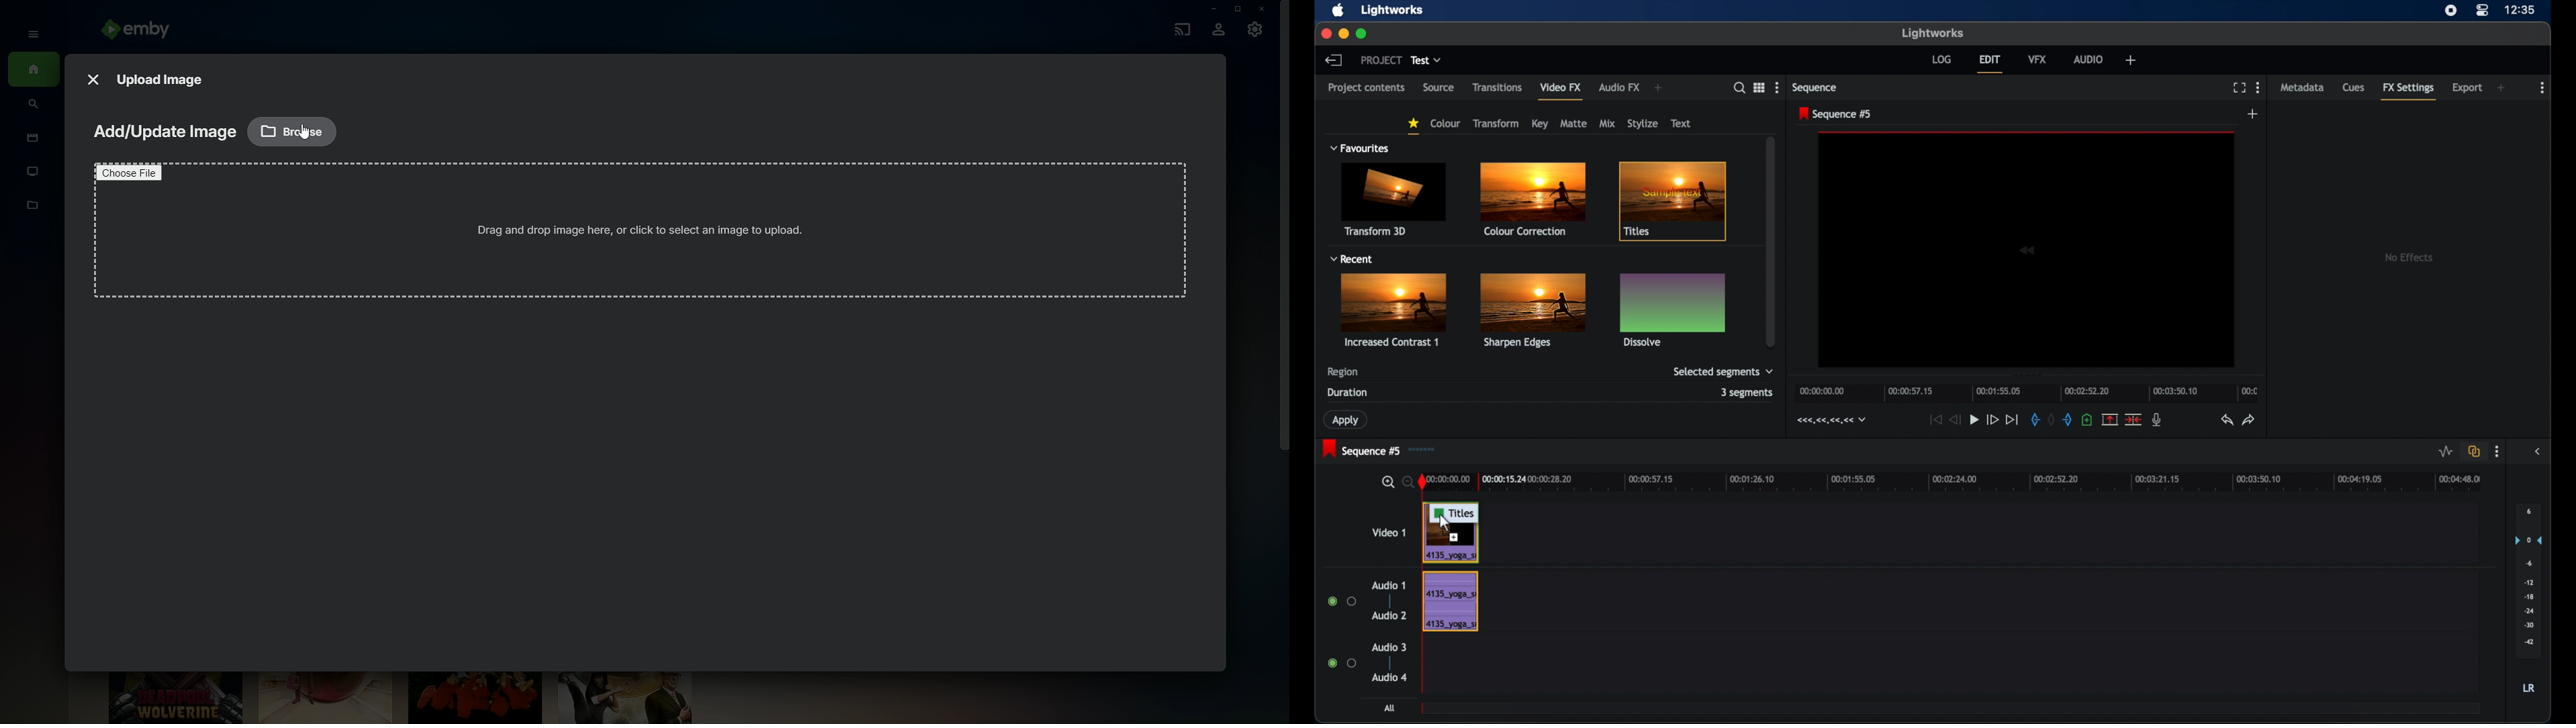 The image size is (2576, 728). I want to click on sequence, so click(1815, 87).